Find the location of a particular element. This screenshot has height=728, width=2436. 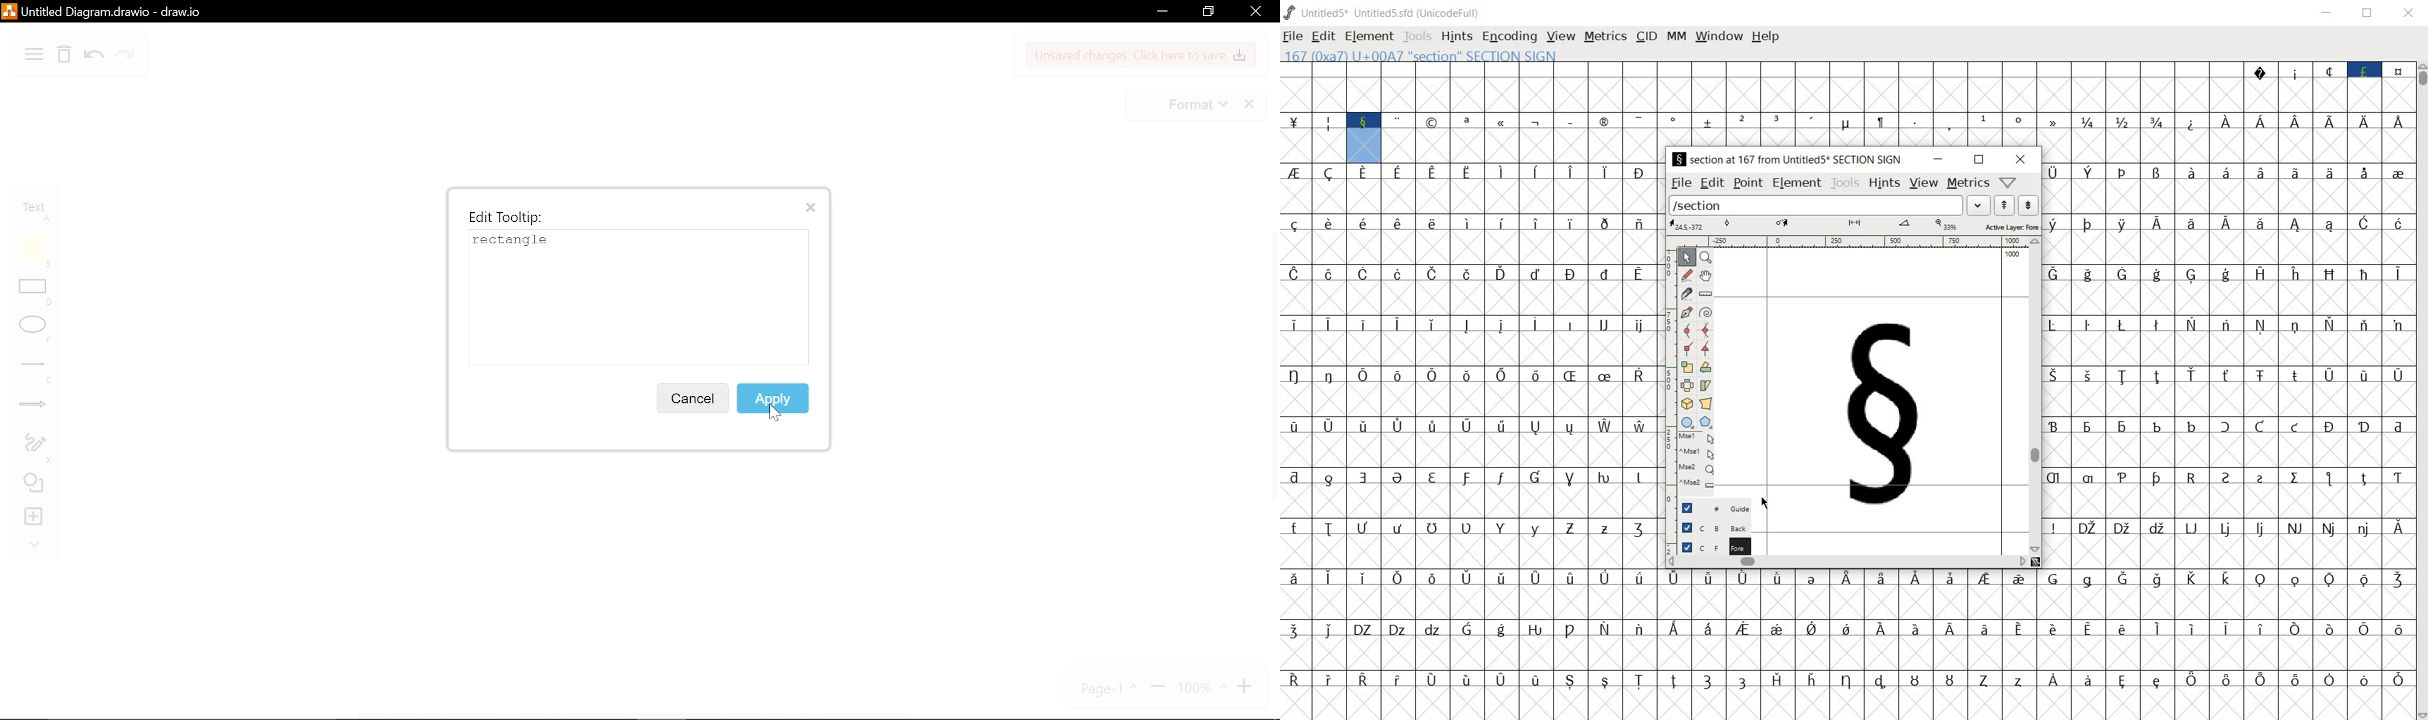

point is located at coordinates (1747, 182).